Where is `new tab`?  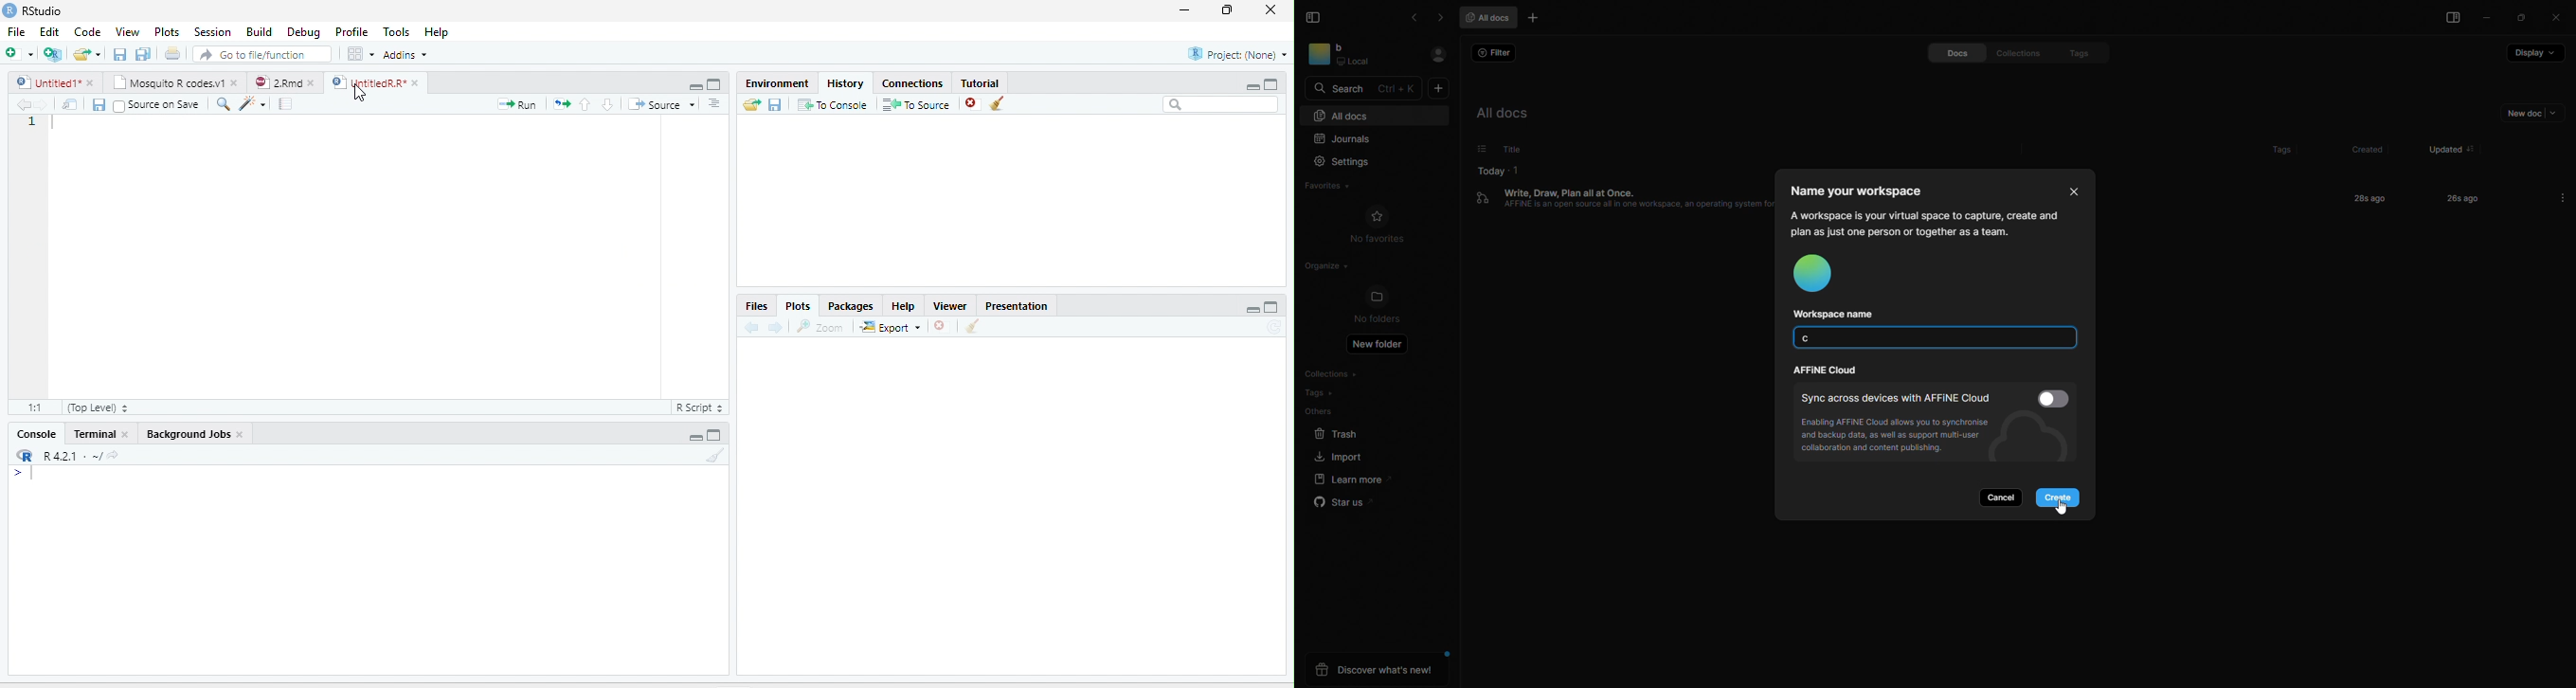
new tab is located at coordinates (1535, 19).